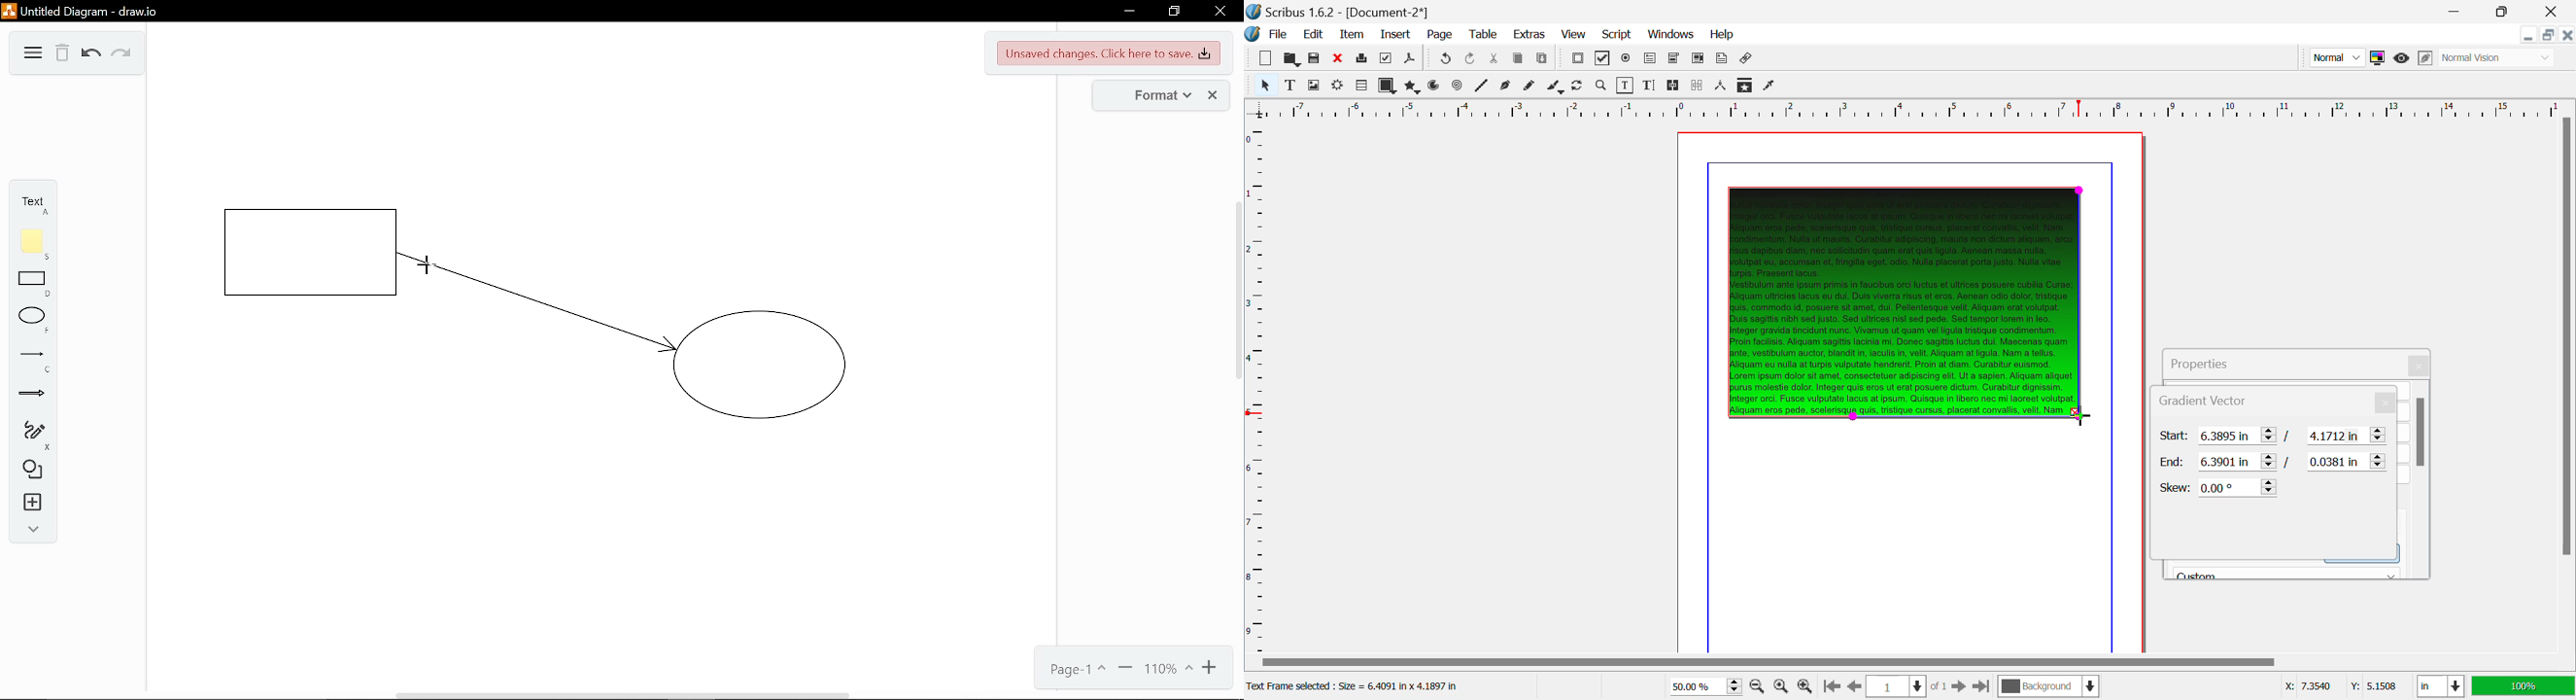 This screenshot has width=2576, height=700. Describe the element at coordinates (1495, 60) in the screenshot. I see `Cut` at that location.